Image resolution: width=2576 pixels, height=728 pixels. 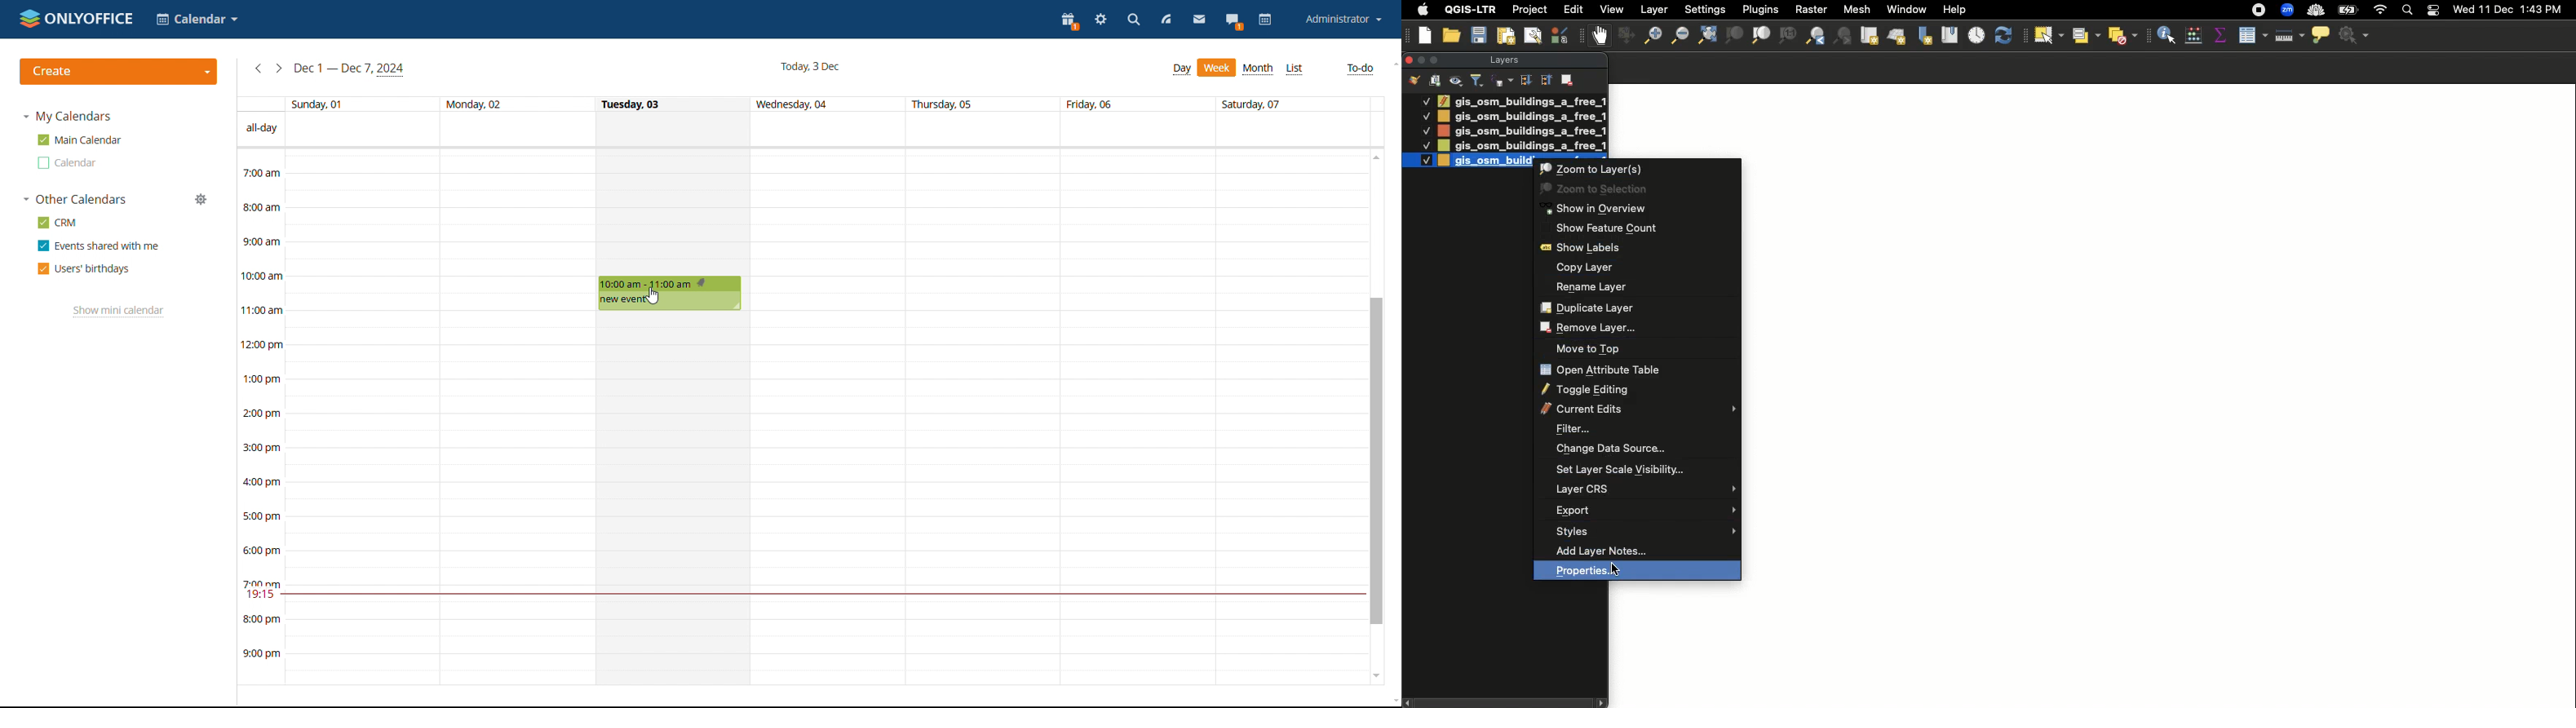 I want to click on feed, so click(x=1166, y=20).